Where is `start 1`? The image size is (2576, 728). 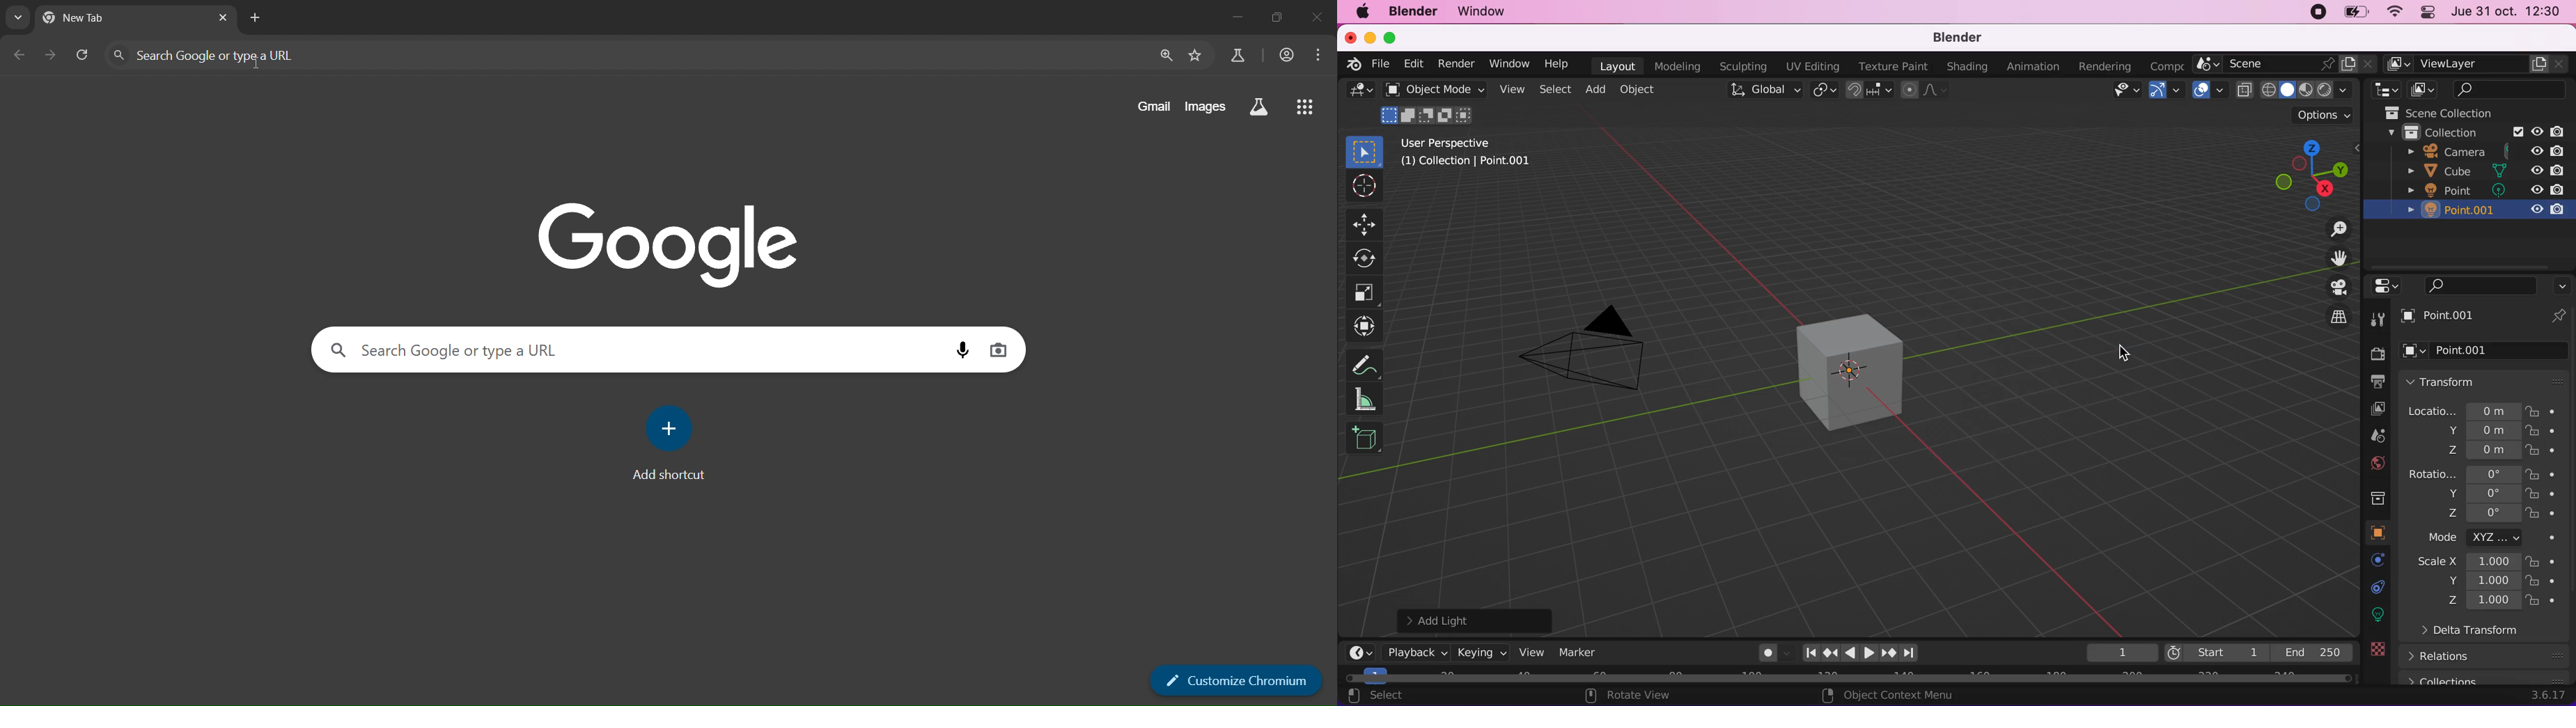
start 1 is located at coordinates (2217, 651).